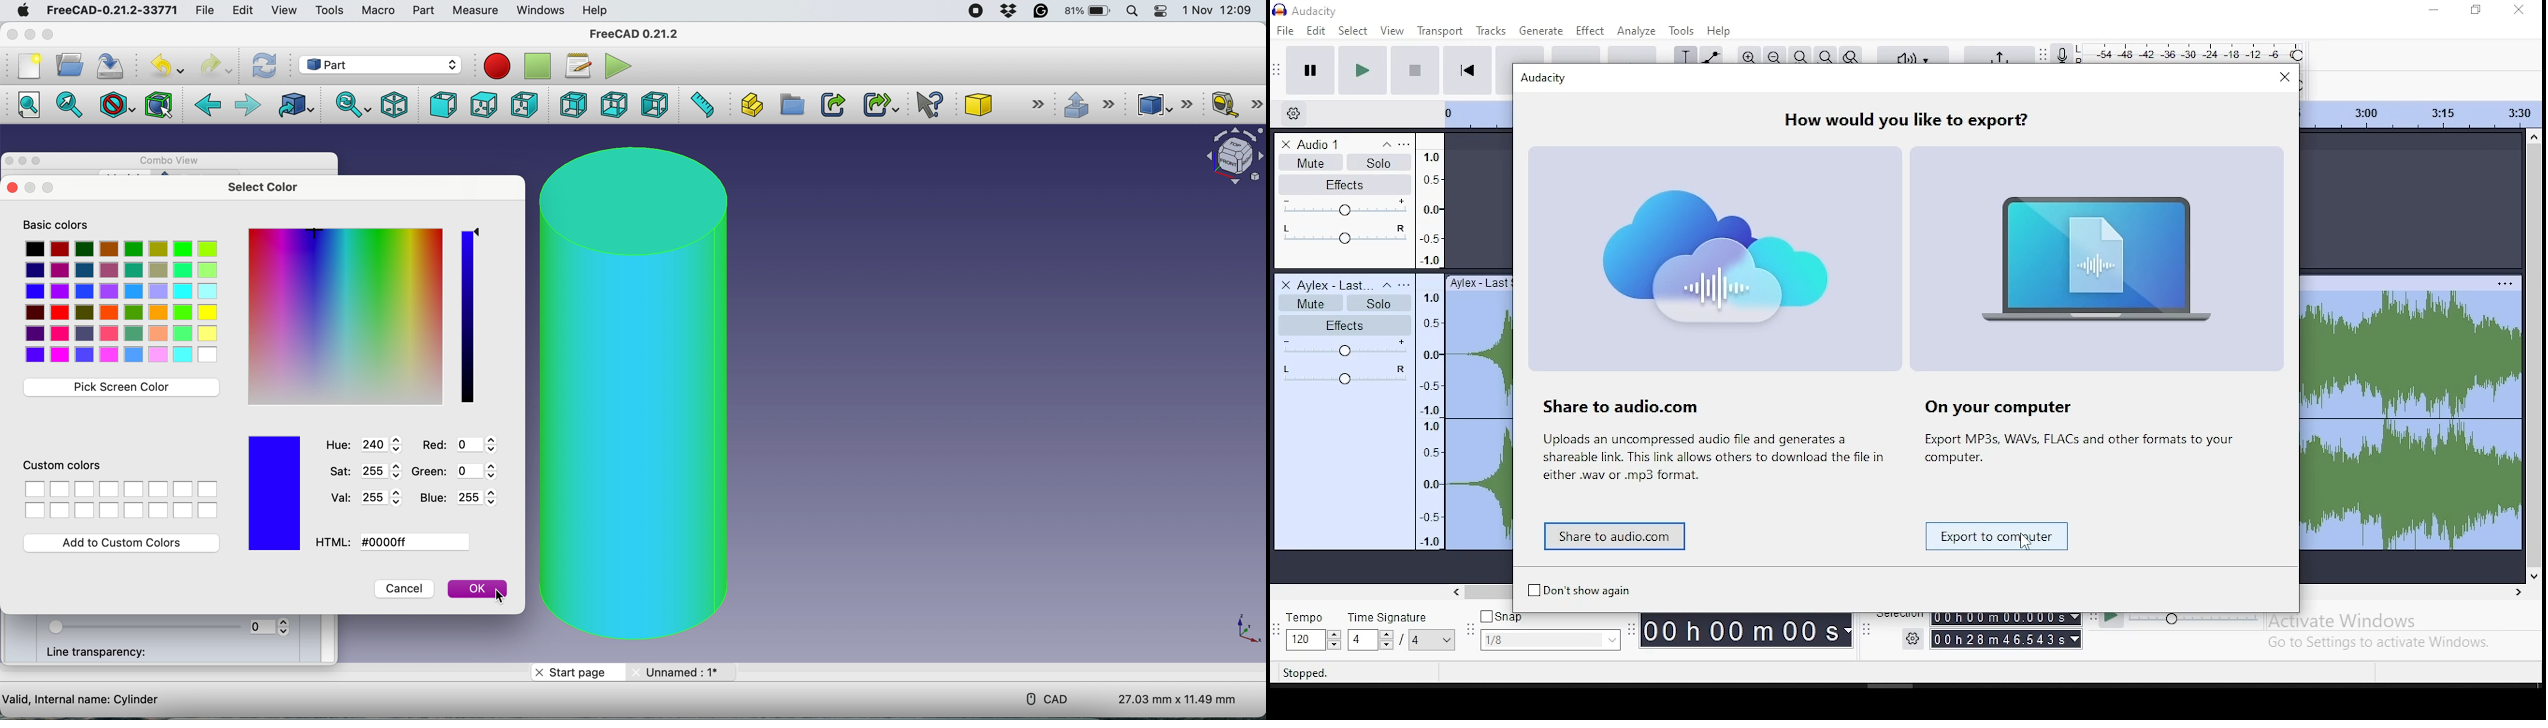 This screenshot has width=2548, height=728. I want to click on audio track name, so click(1336, 144).